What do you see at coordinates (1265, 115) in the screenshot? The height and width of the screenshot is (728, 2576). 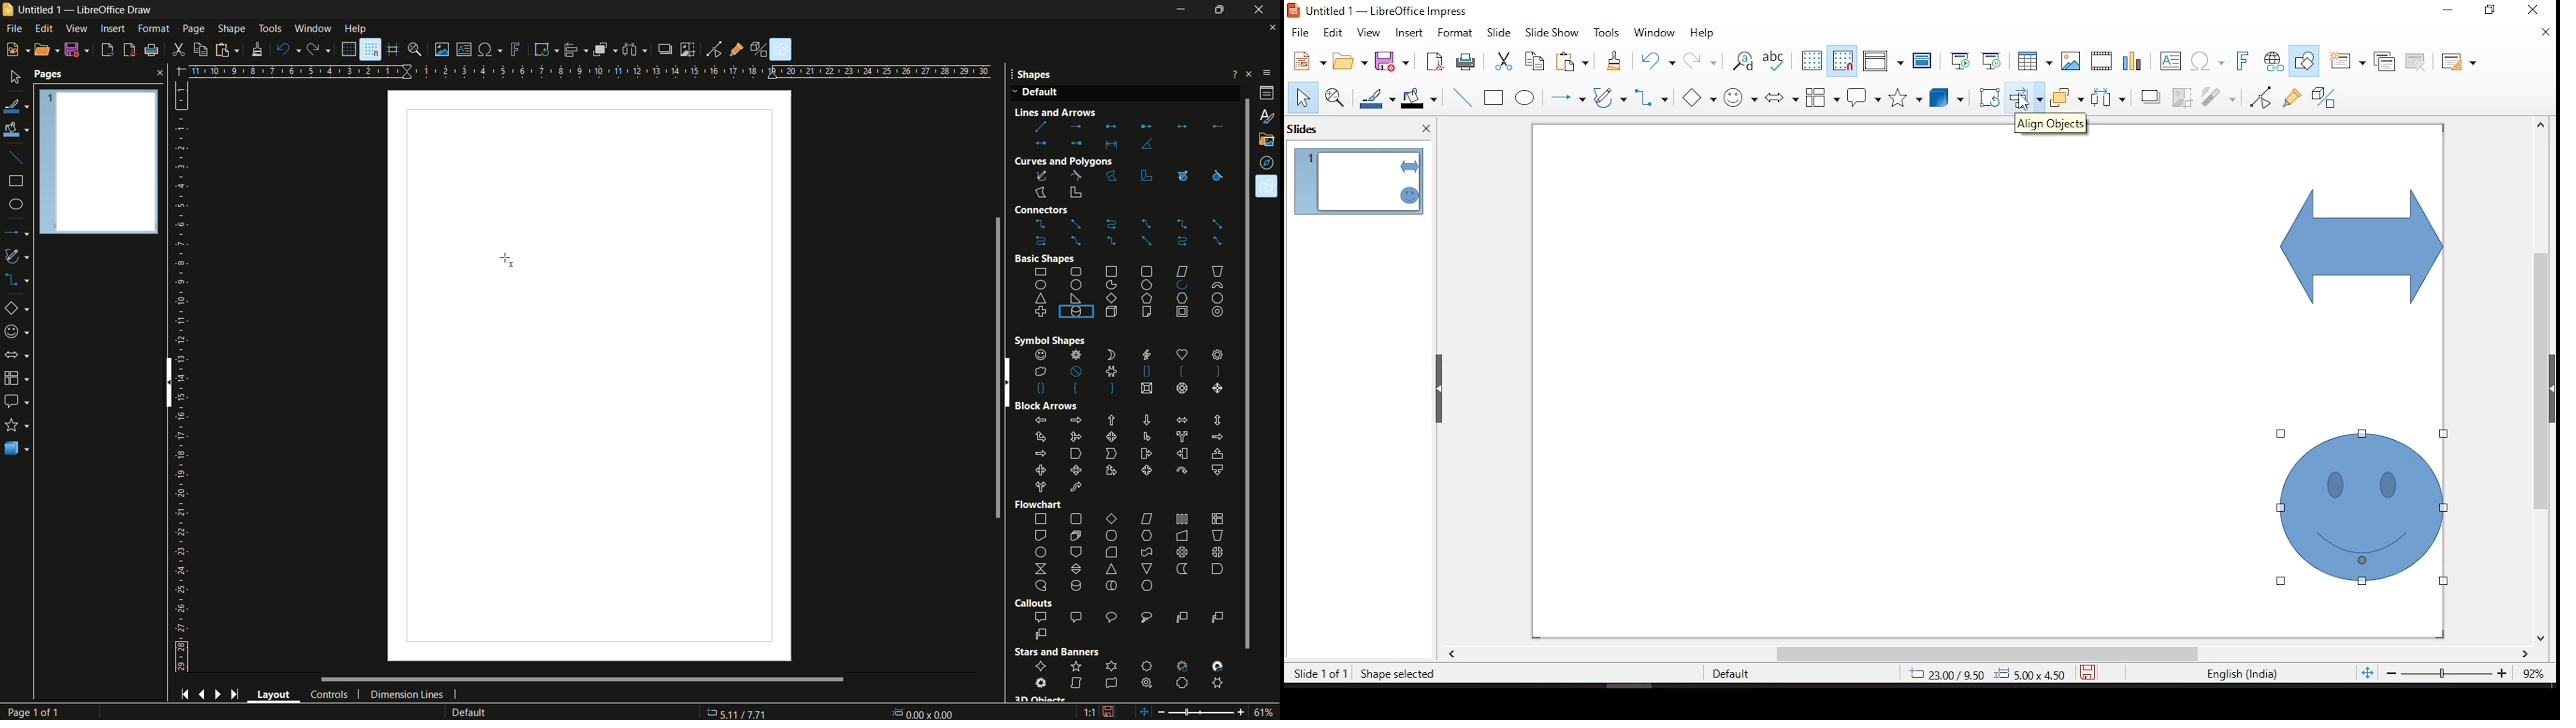 I see `styles` at bounding box center [1265, 115].